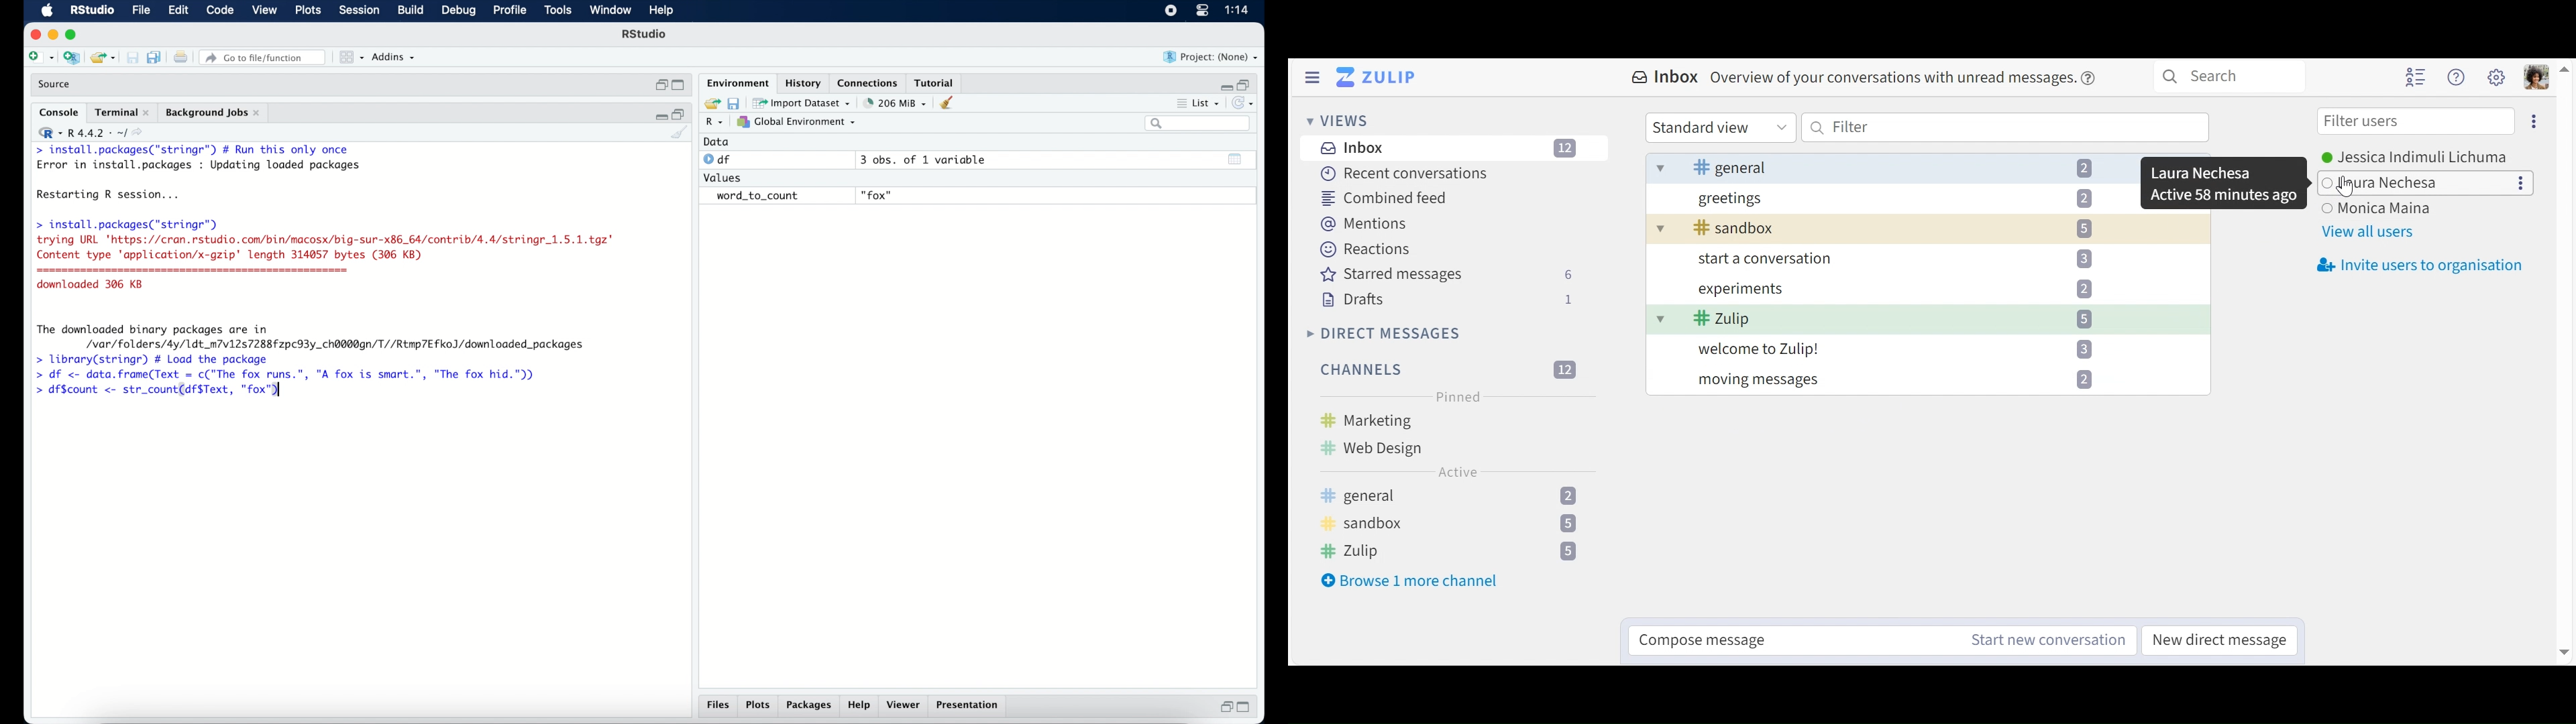 The image size is (2576, 728). Describe the element at coordinates (680, 113) in the screenshot. I see `restore down` at that location.